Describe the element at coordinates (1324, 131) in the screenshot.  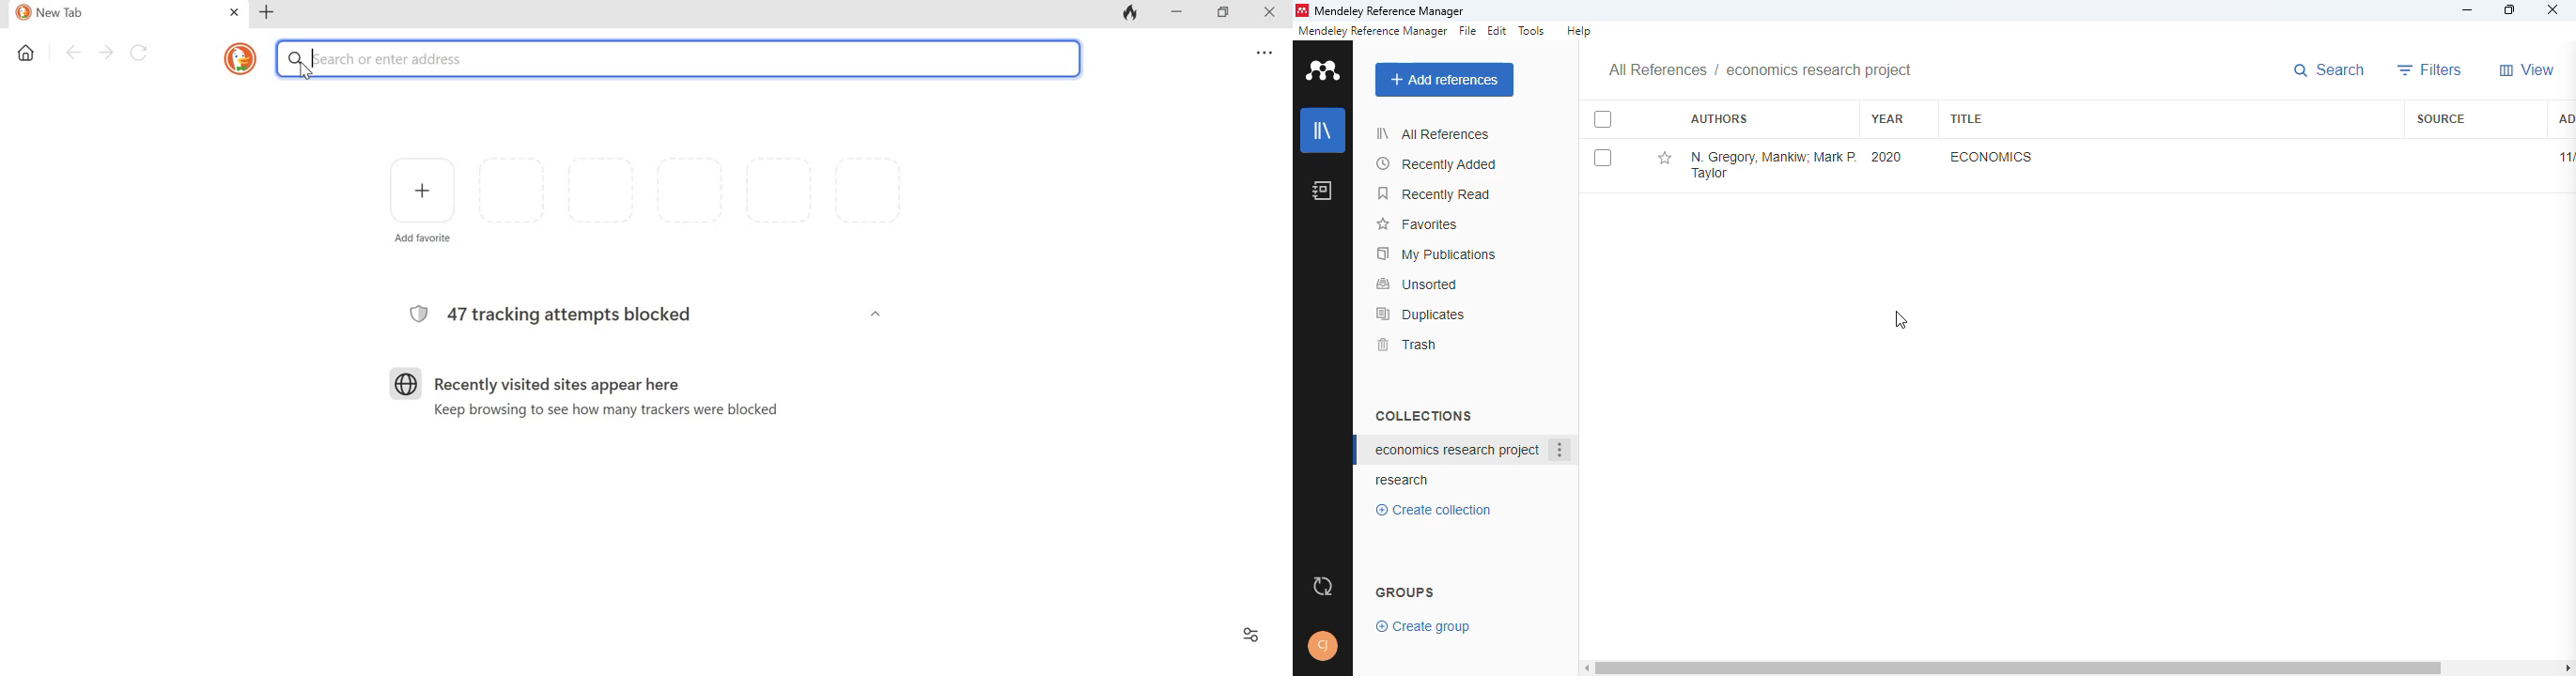
I see `library` at that location.